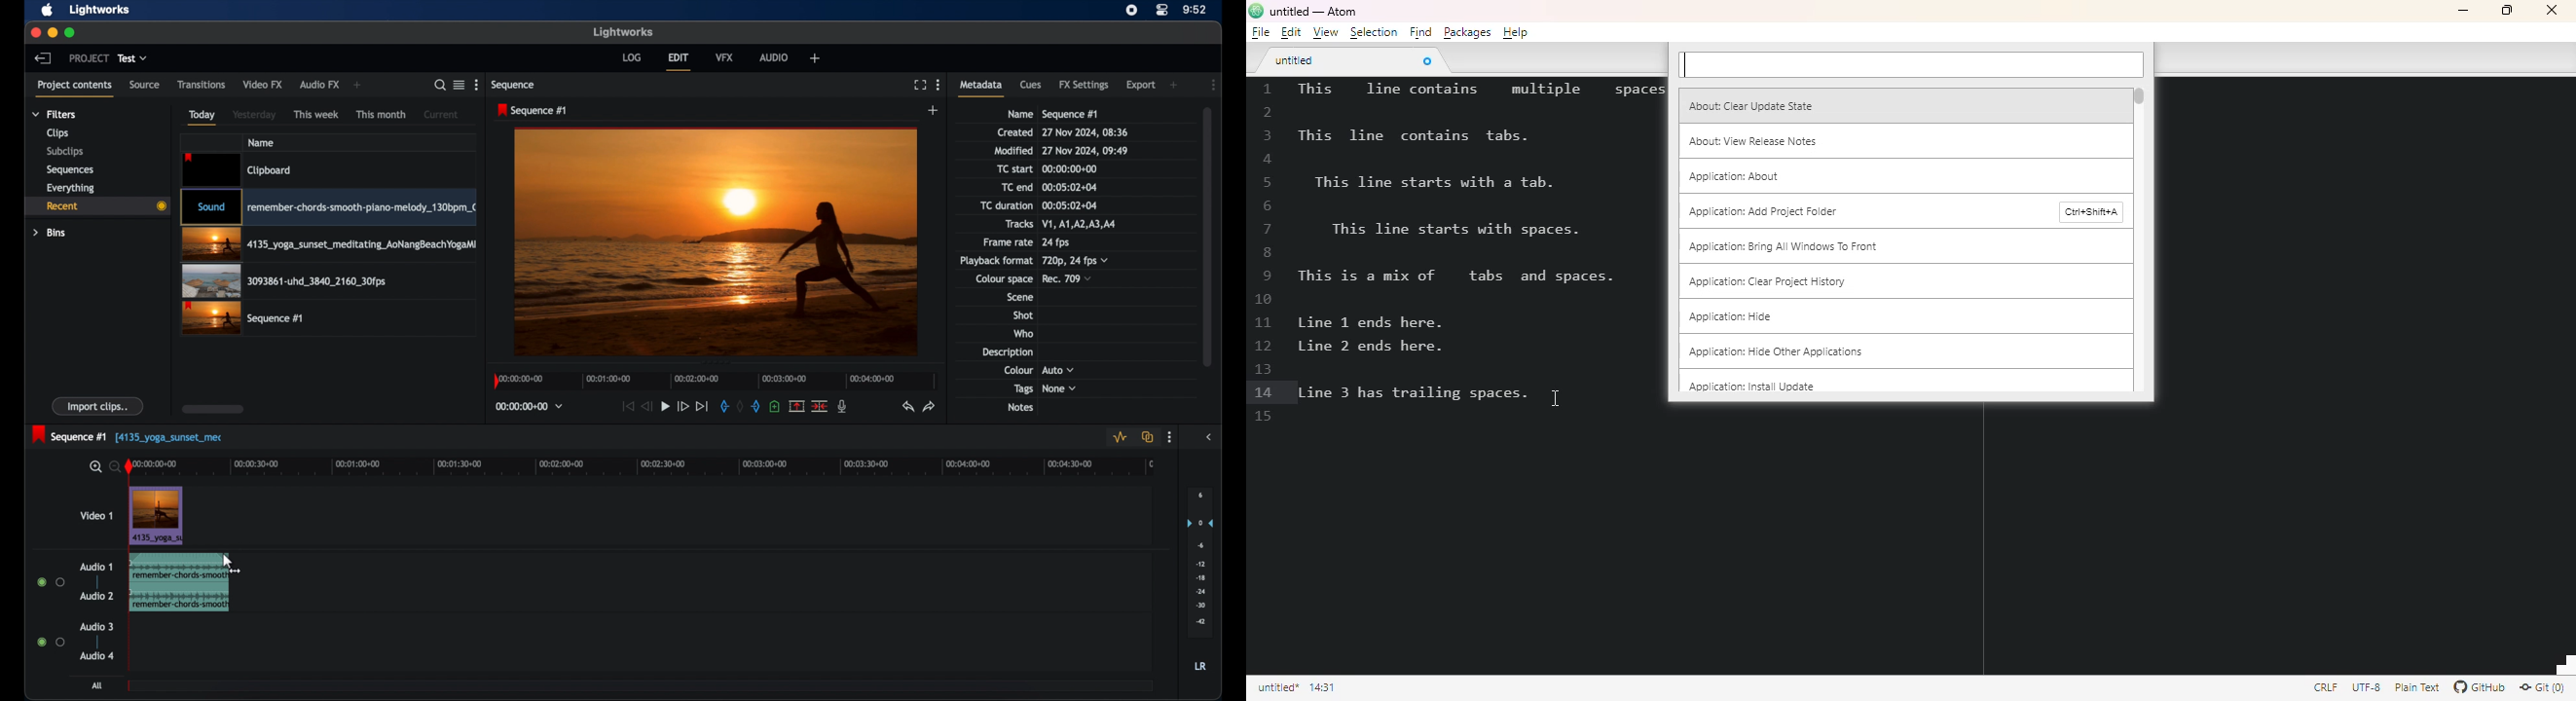  I want to click on audio 2, so click(95, 596).